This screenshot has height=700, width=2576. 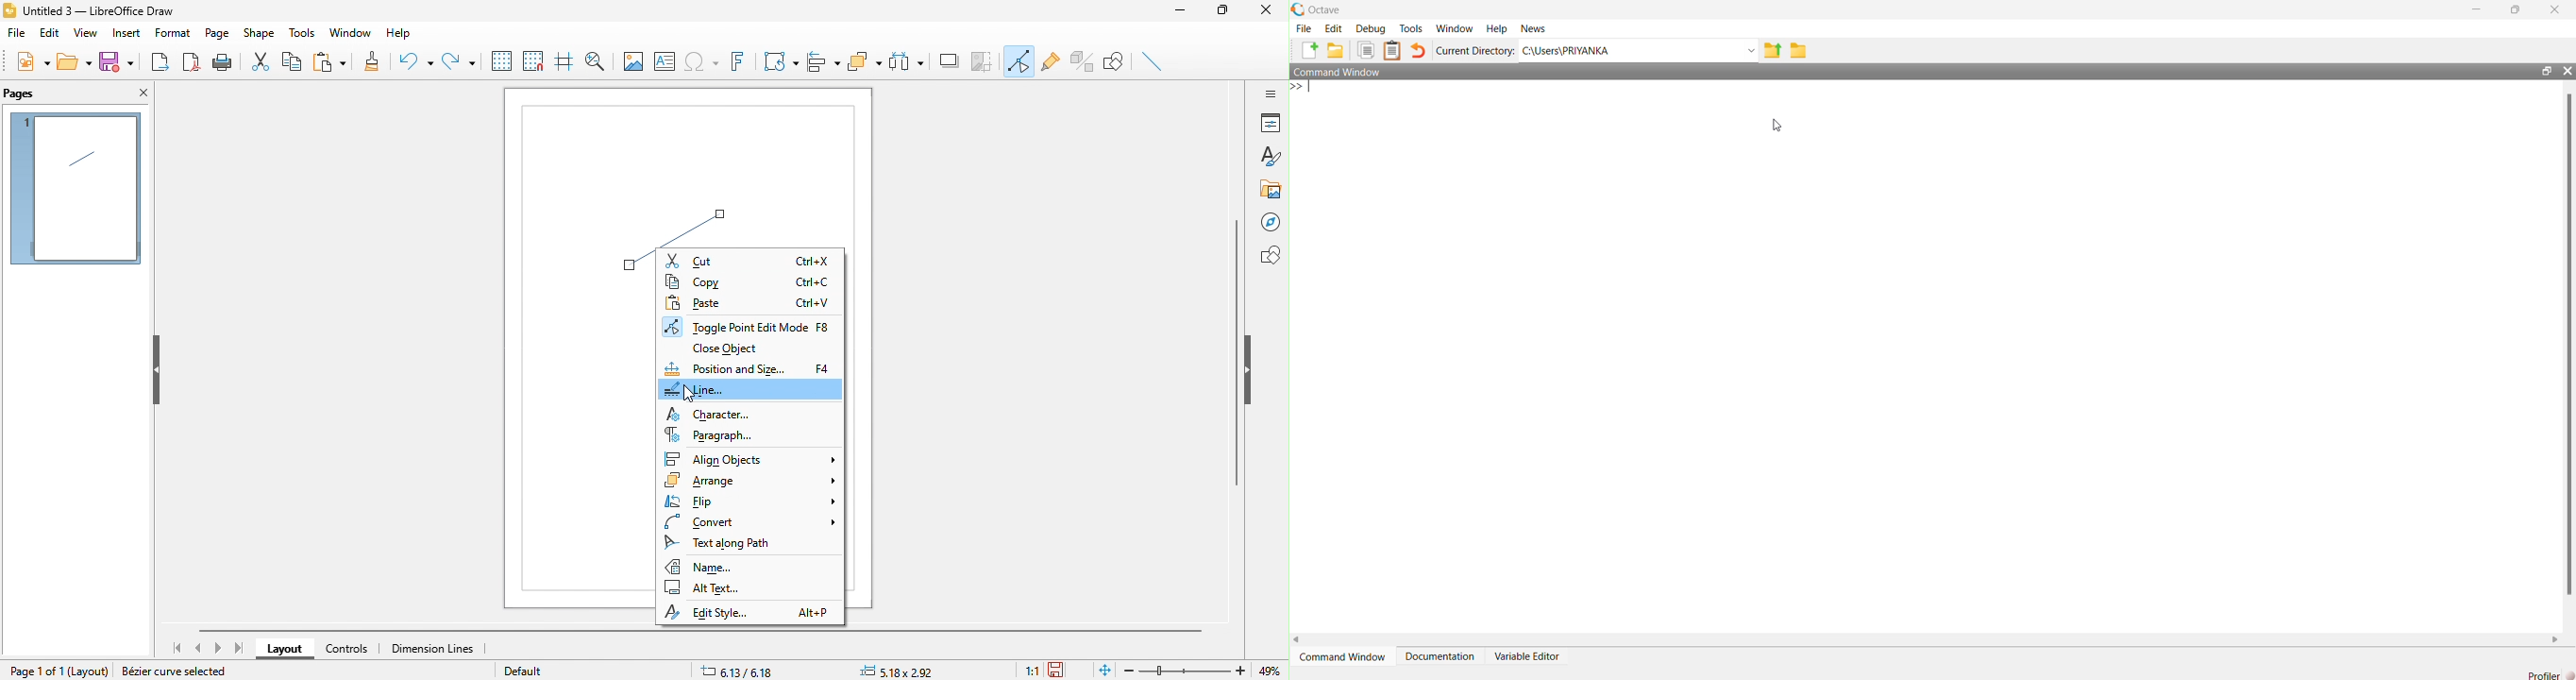 What do you see at coordinates (865, 62) in the screenshot?
I see `arrange` at bounding box center [865, 62].